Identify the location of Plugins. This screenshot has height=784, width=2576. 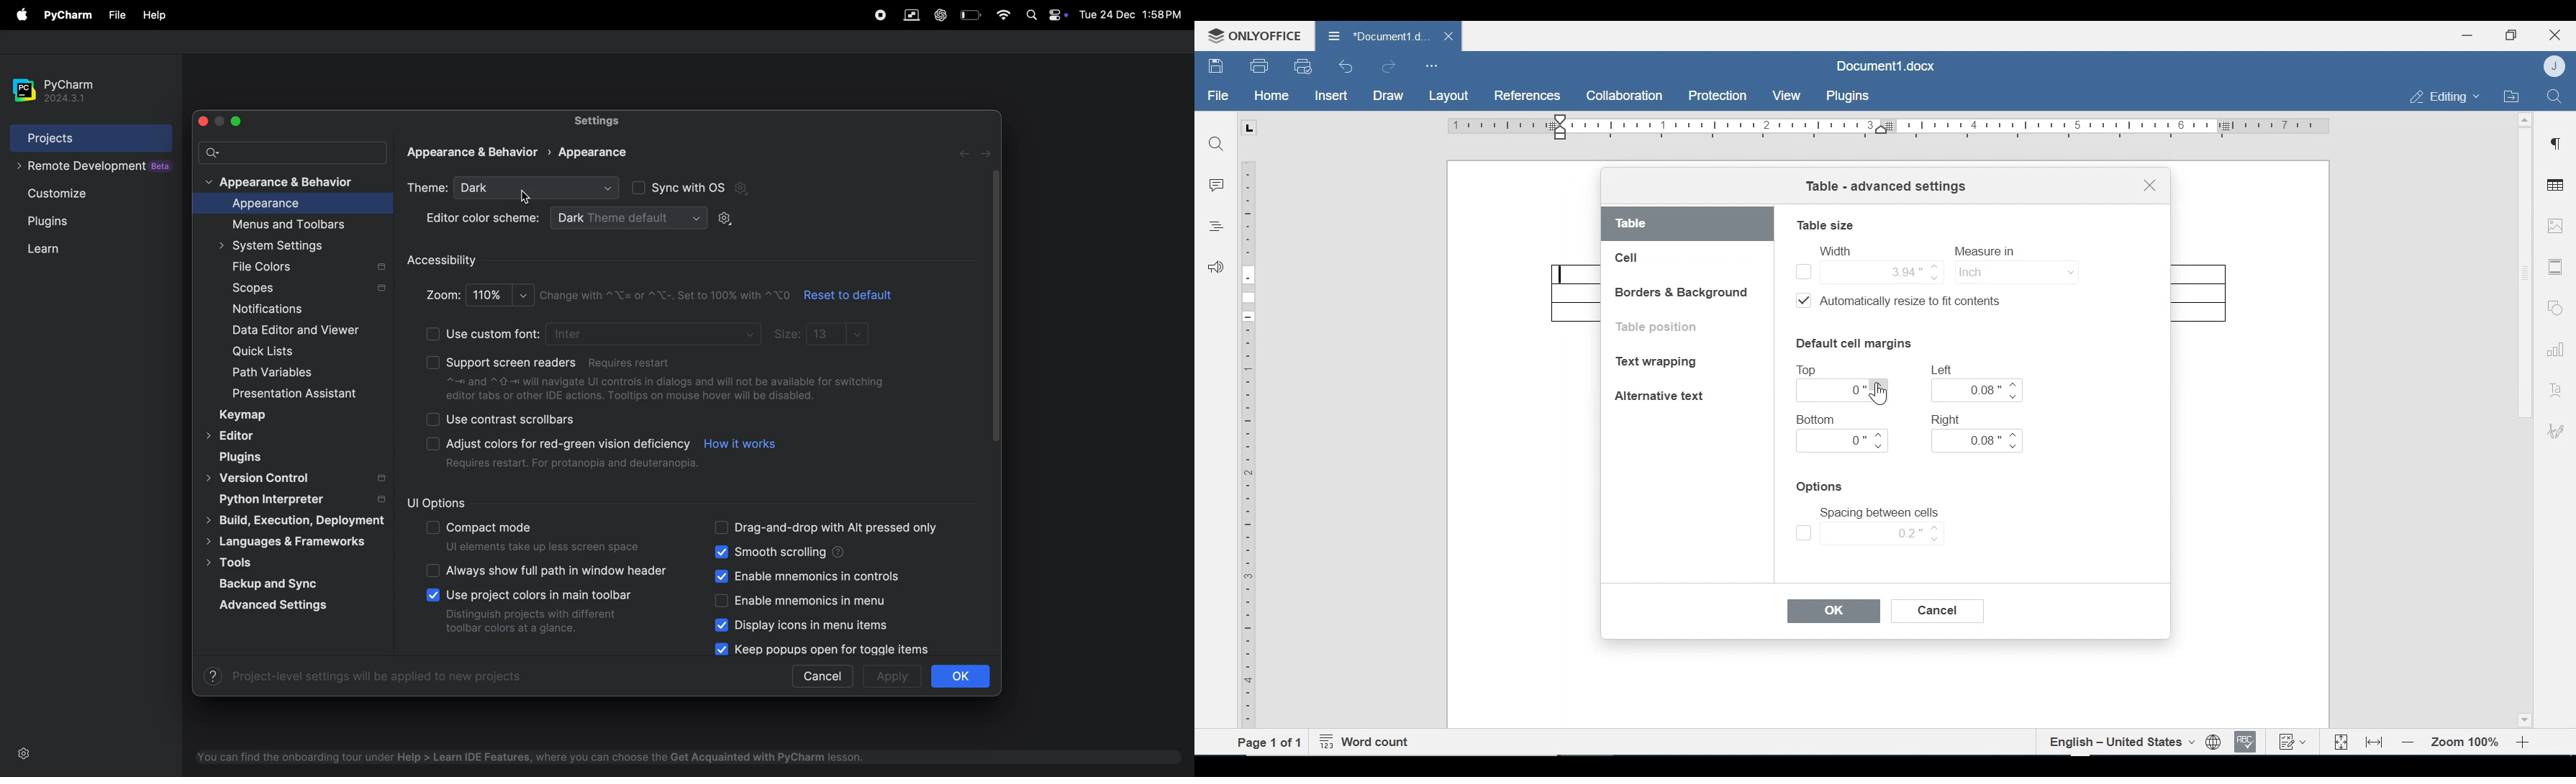
(1846, 96).